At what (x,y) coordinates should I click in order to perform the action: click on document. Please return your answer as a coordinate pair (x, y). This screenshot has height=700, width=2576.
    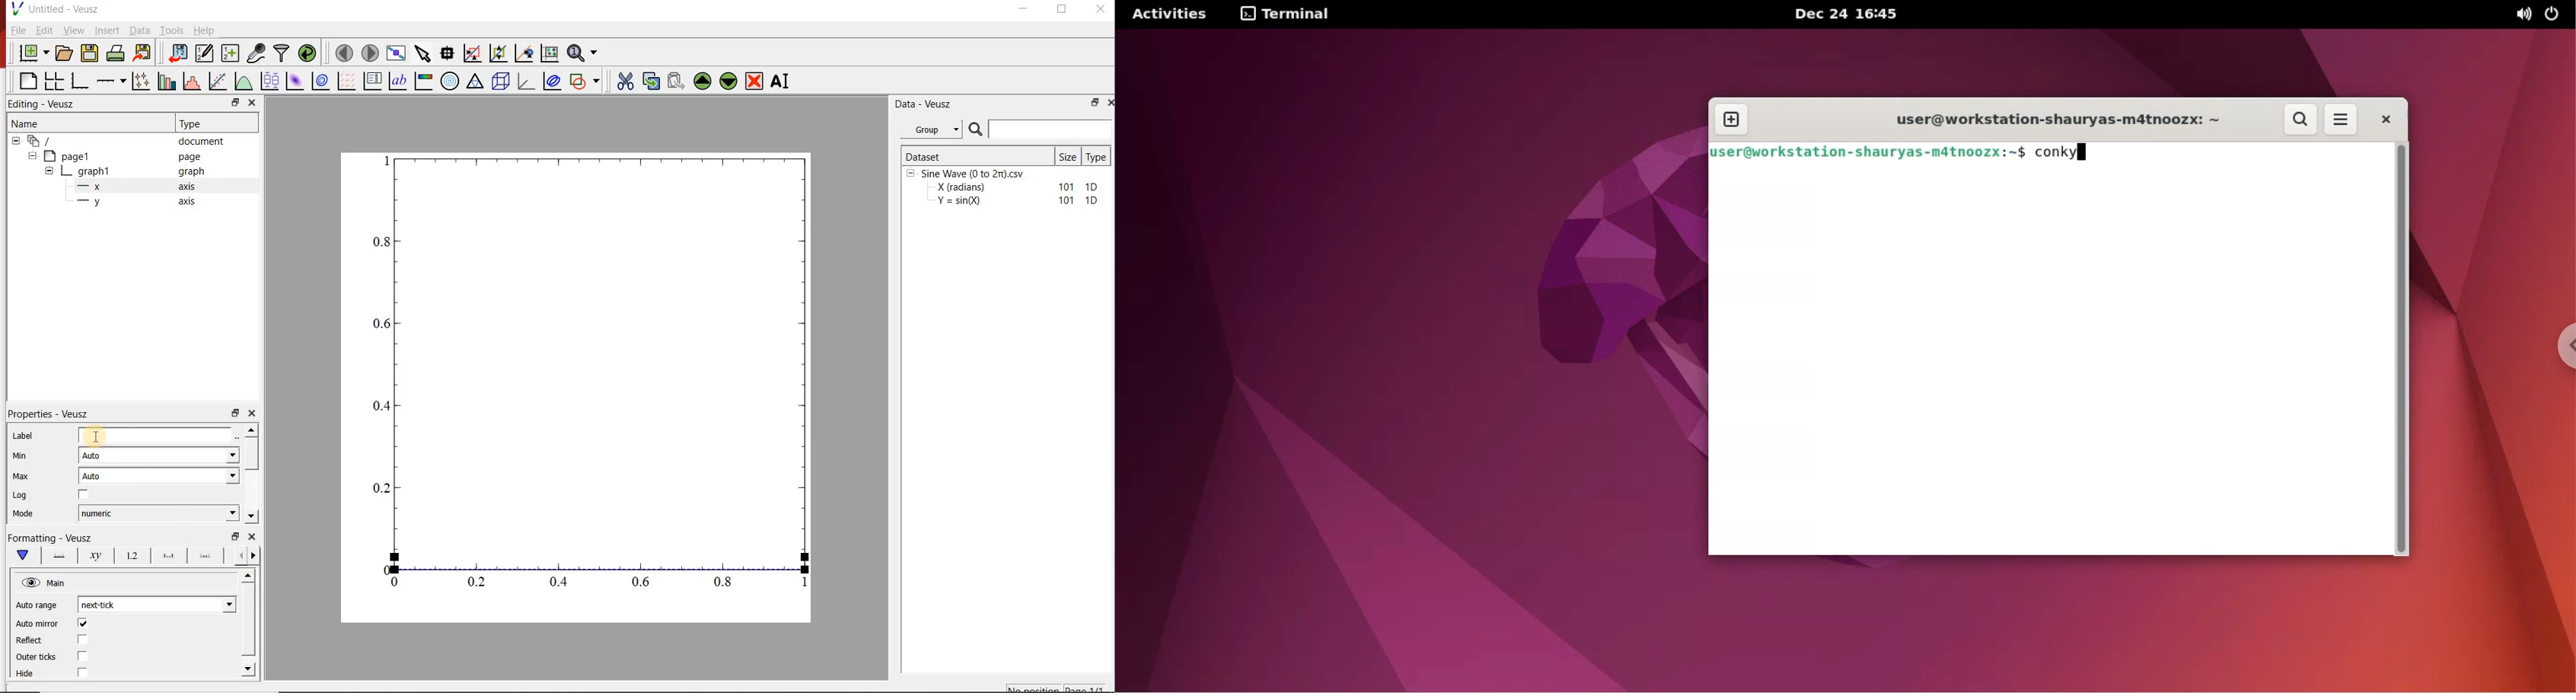
    Looking at the image, I should click on (202, 141).